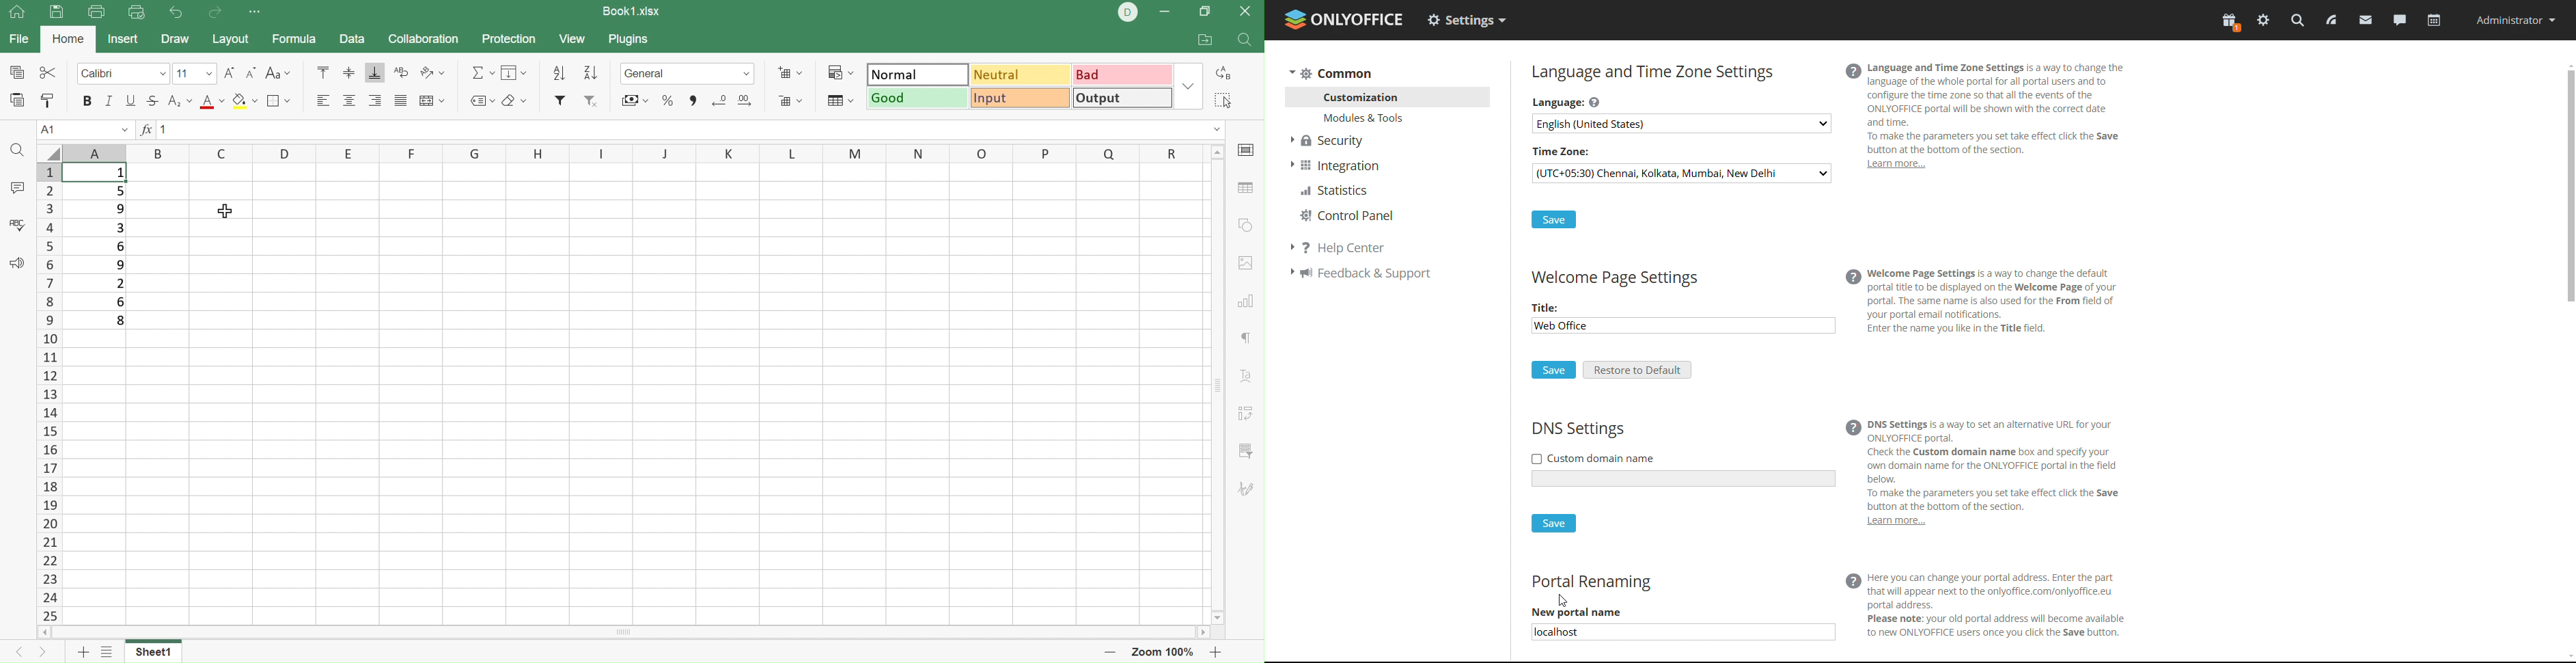 The image size is (2576, 672). What do you see at coordinates (508, 39) in the screenshot?
I see `Protection` at bounding box center [508, 39].